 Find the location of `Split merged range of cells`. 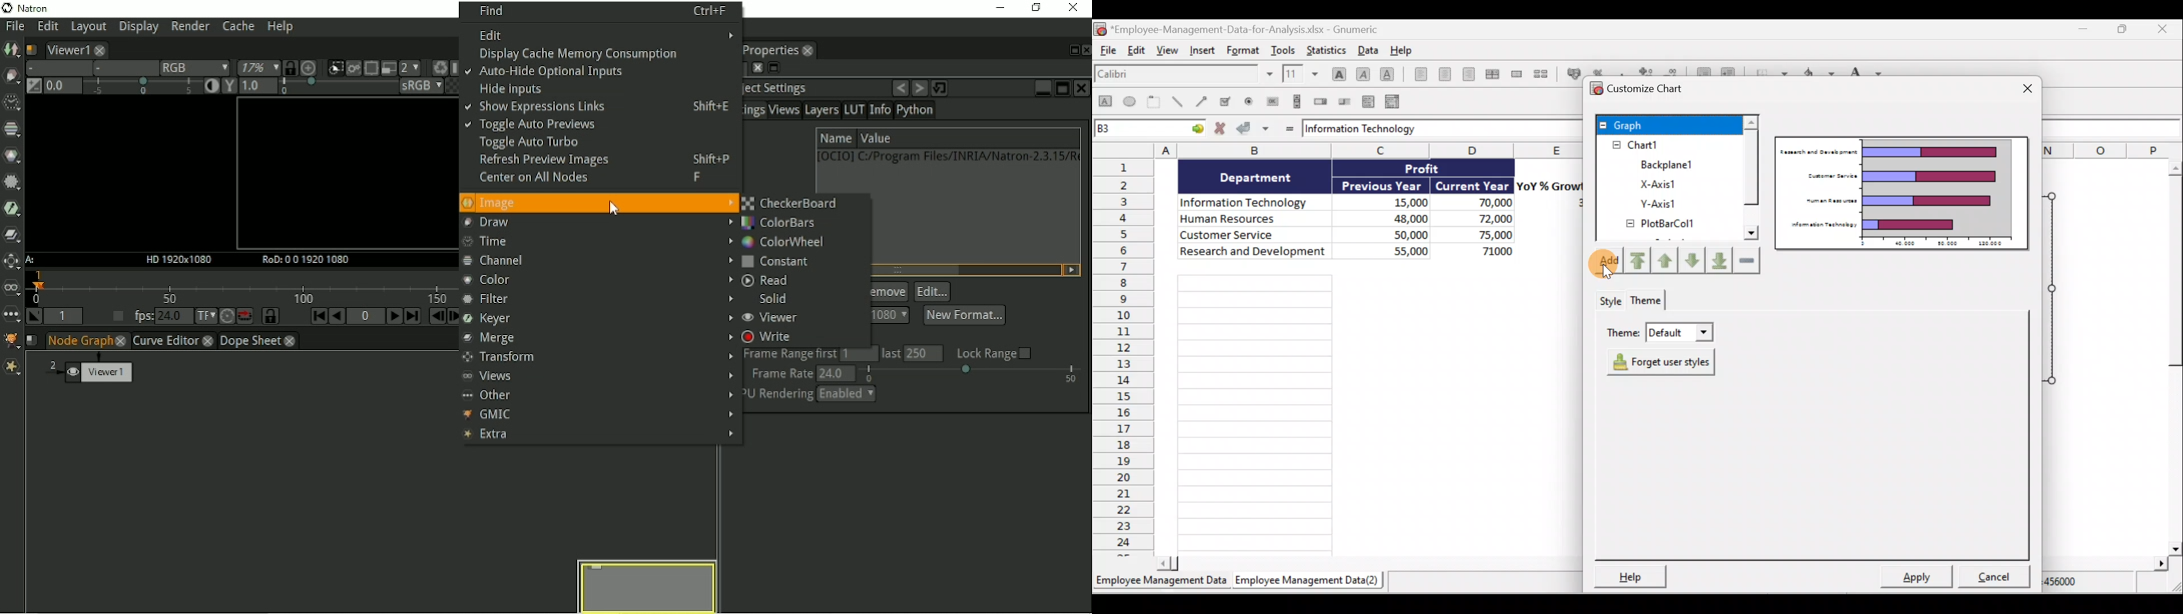

Split merged range of cells is located at coordinates (1541, 73).